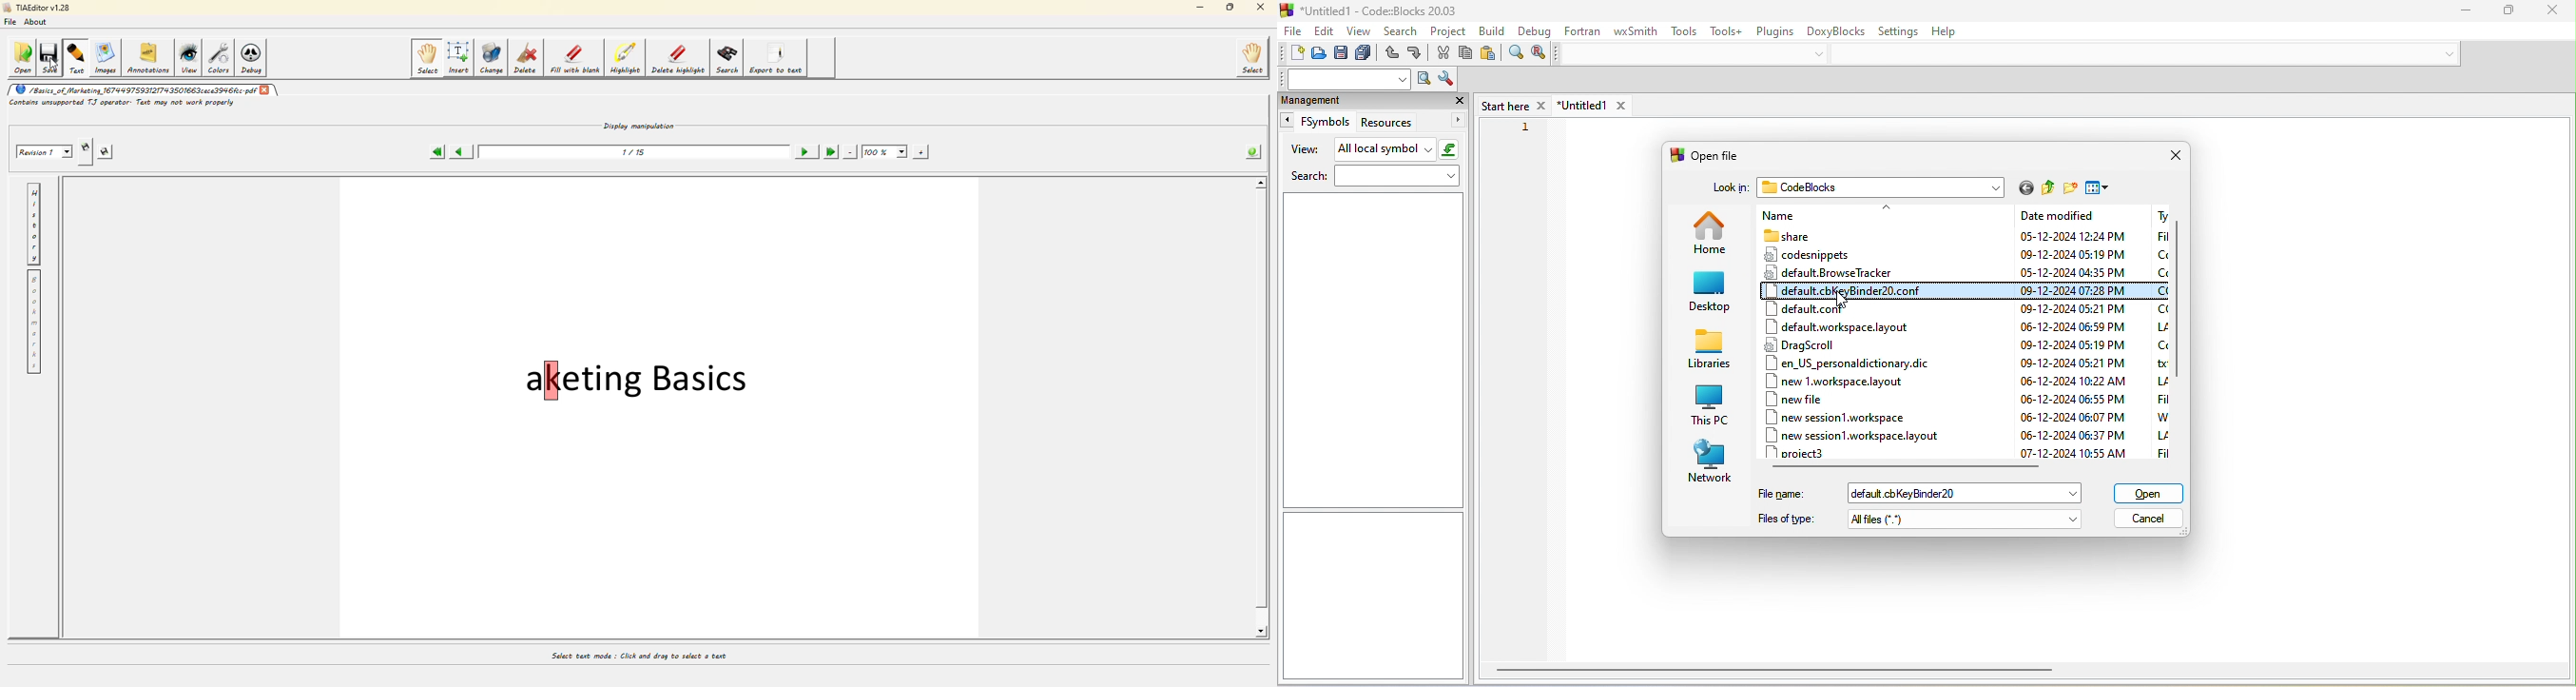 The image size is (2576, 700). I want to click on resources, so click(1411, 123).